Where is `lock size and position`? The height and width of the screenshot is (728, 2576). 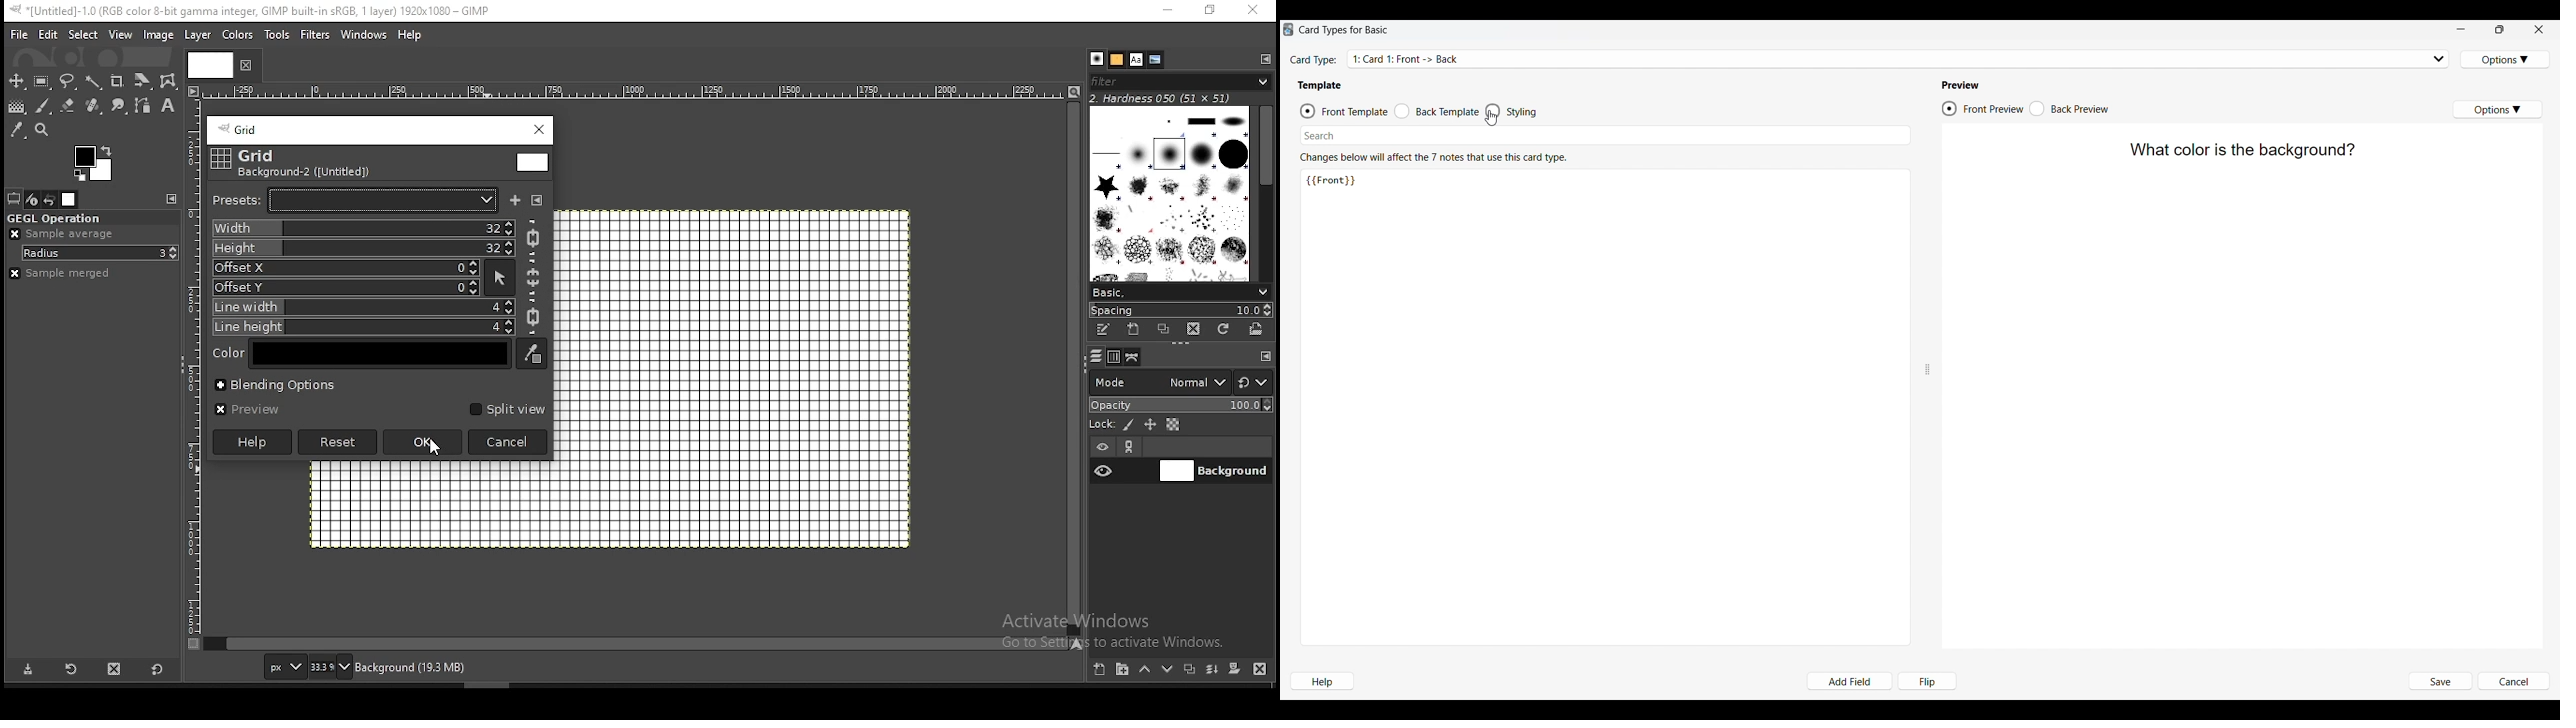 lock size and position is located at coordinates (1150, 424).